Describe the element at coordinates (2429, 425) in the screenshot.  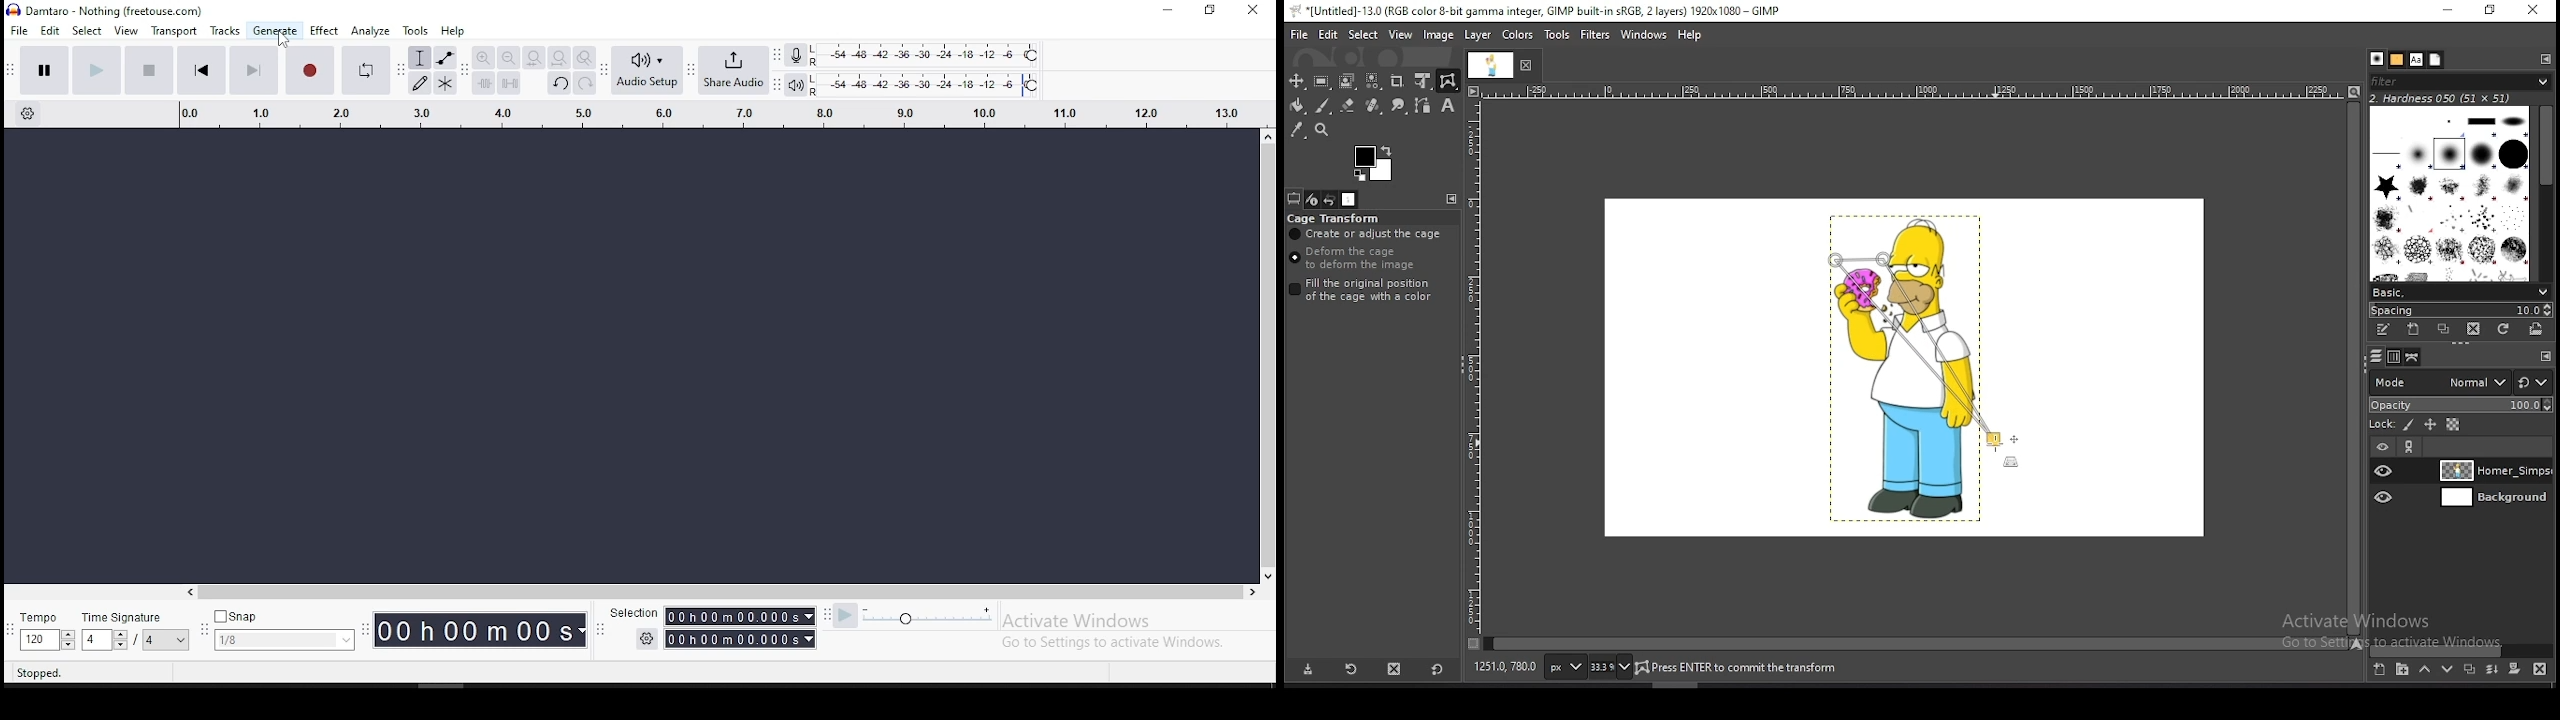
I see `lock position and size` at that location.